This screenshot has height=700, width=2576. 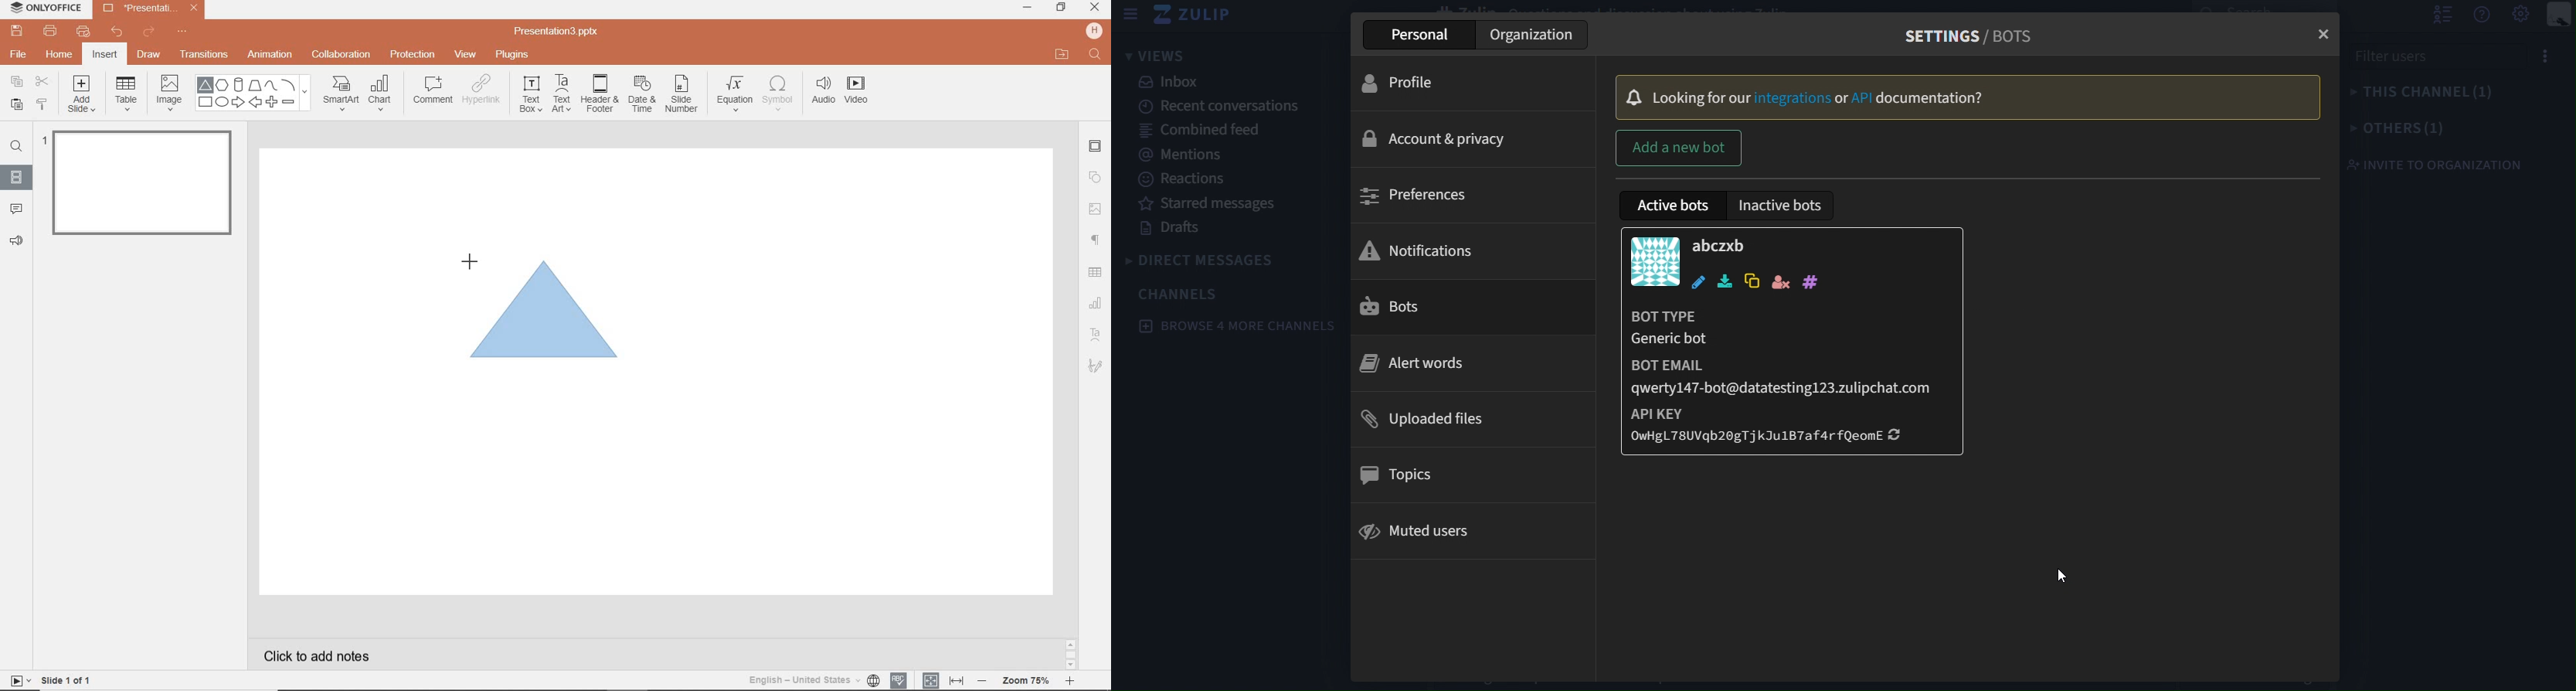 I want to click on drafts, so click(x=1172, y=229).